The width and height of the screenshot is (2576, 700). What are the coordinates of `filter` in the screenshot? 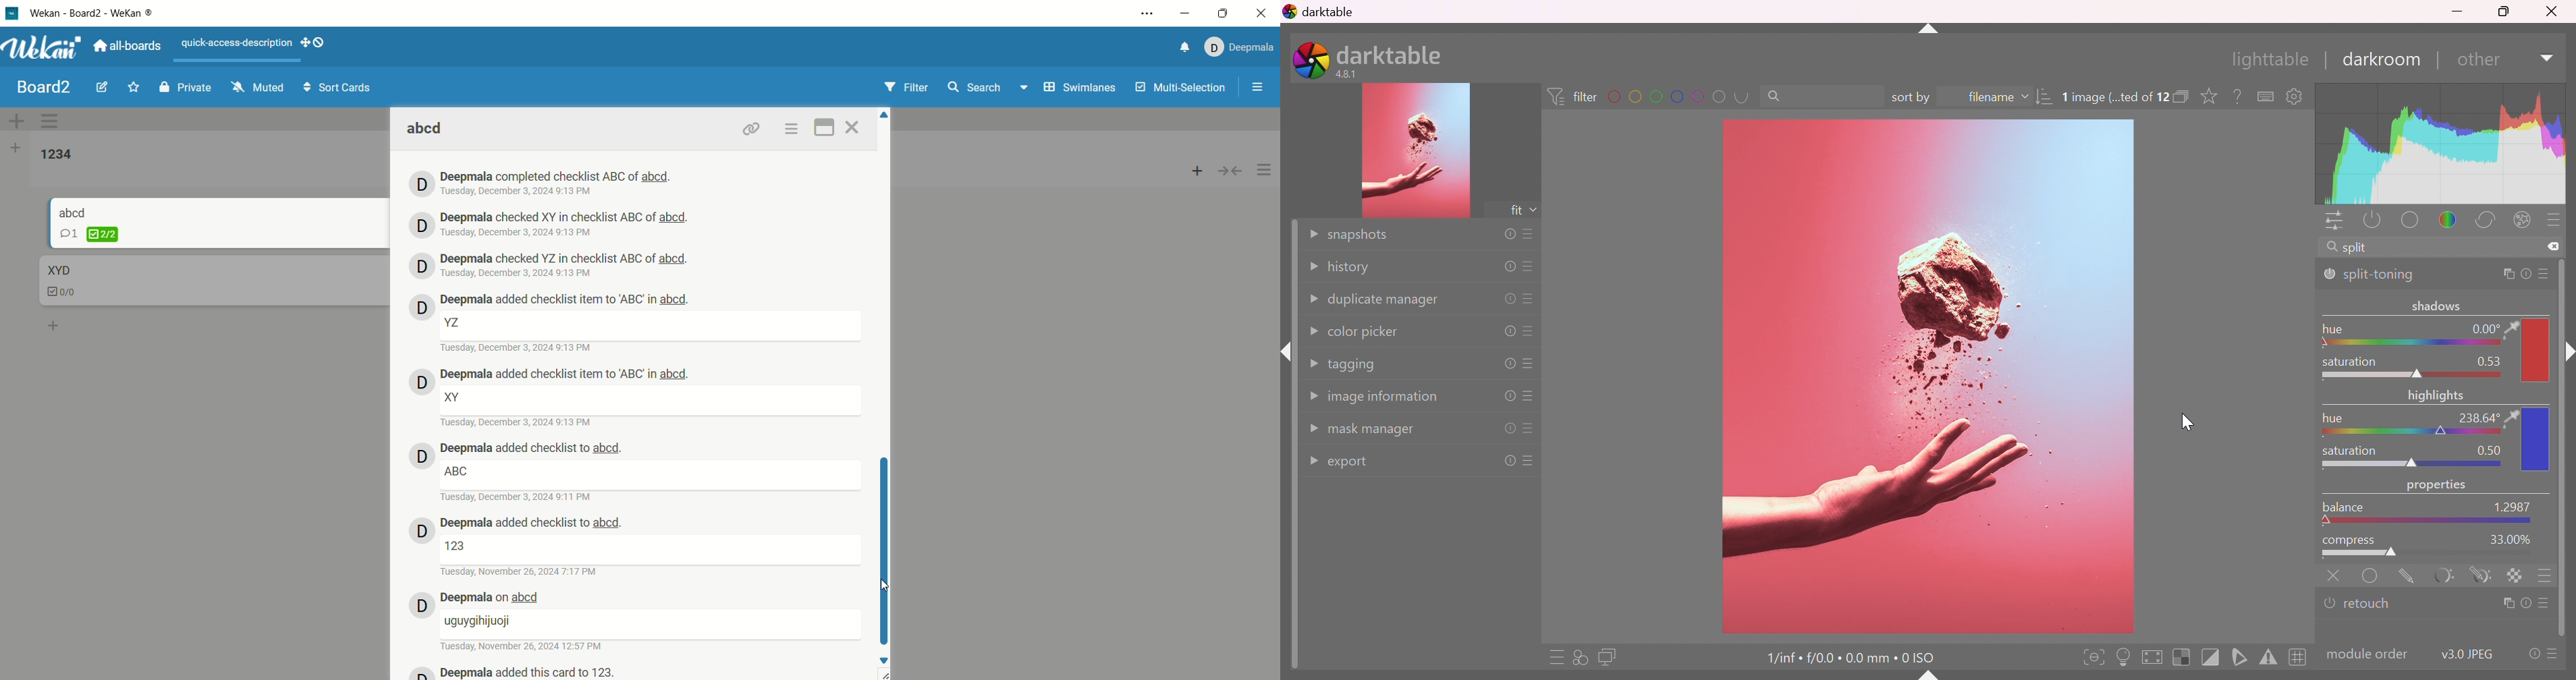 It's located at (910, 85).